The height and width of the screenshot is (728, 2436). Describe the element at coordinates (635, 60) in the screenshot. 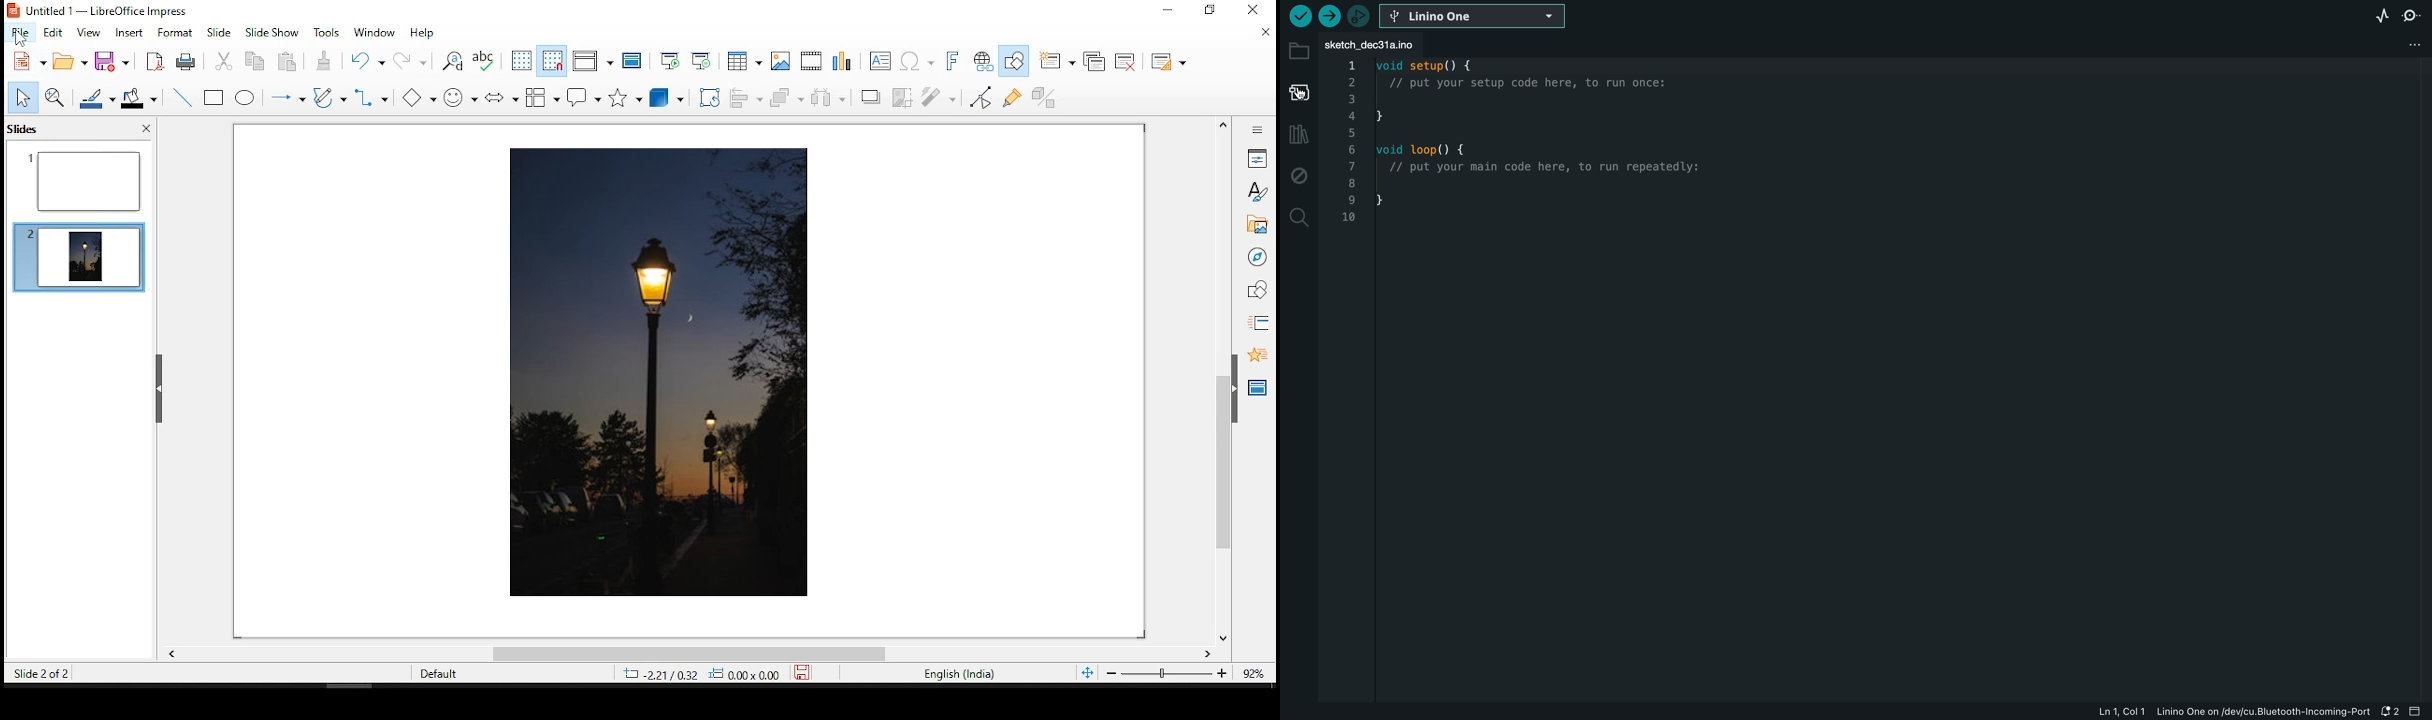

I see `master slide` at that location.